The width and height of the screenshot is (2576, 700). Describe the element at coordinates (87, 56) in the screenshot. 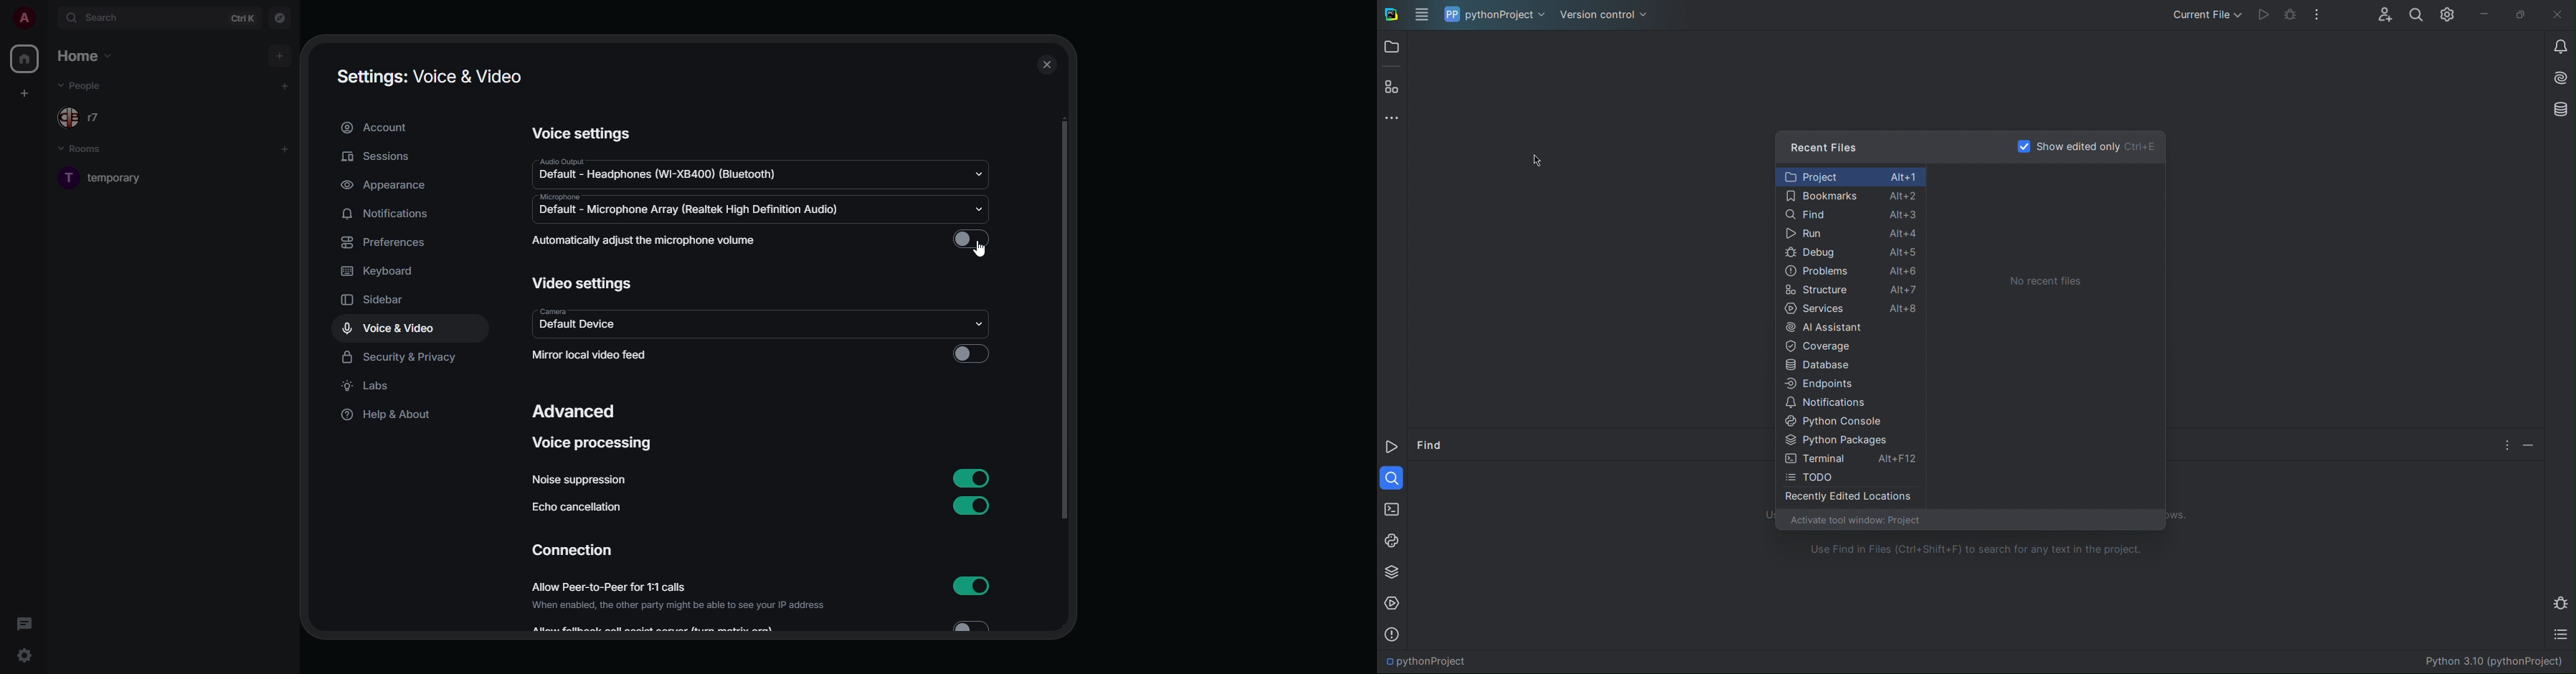

I see `home` at that location.